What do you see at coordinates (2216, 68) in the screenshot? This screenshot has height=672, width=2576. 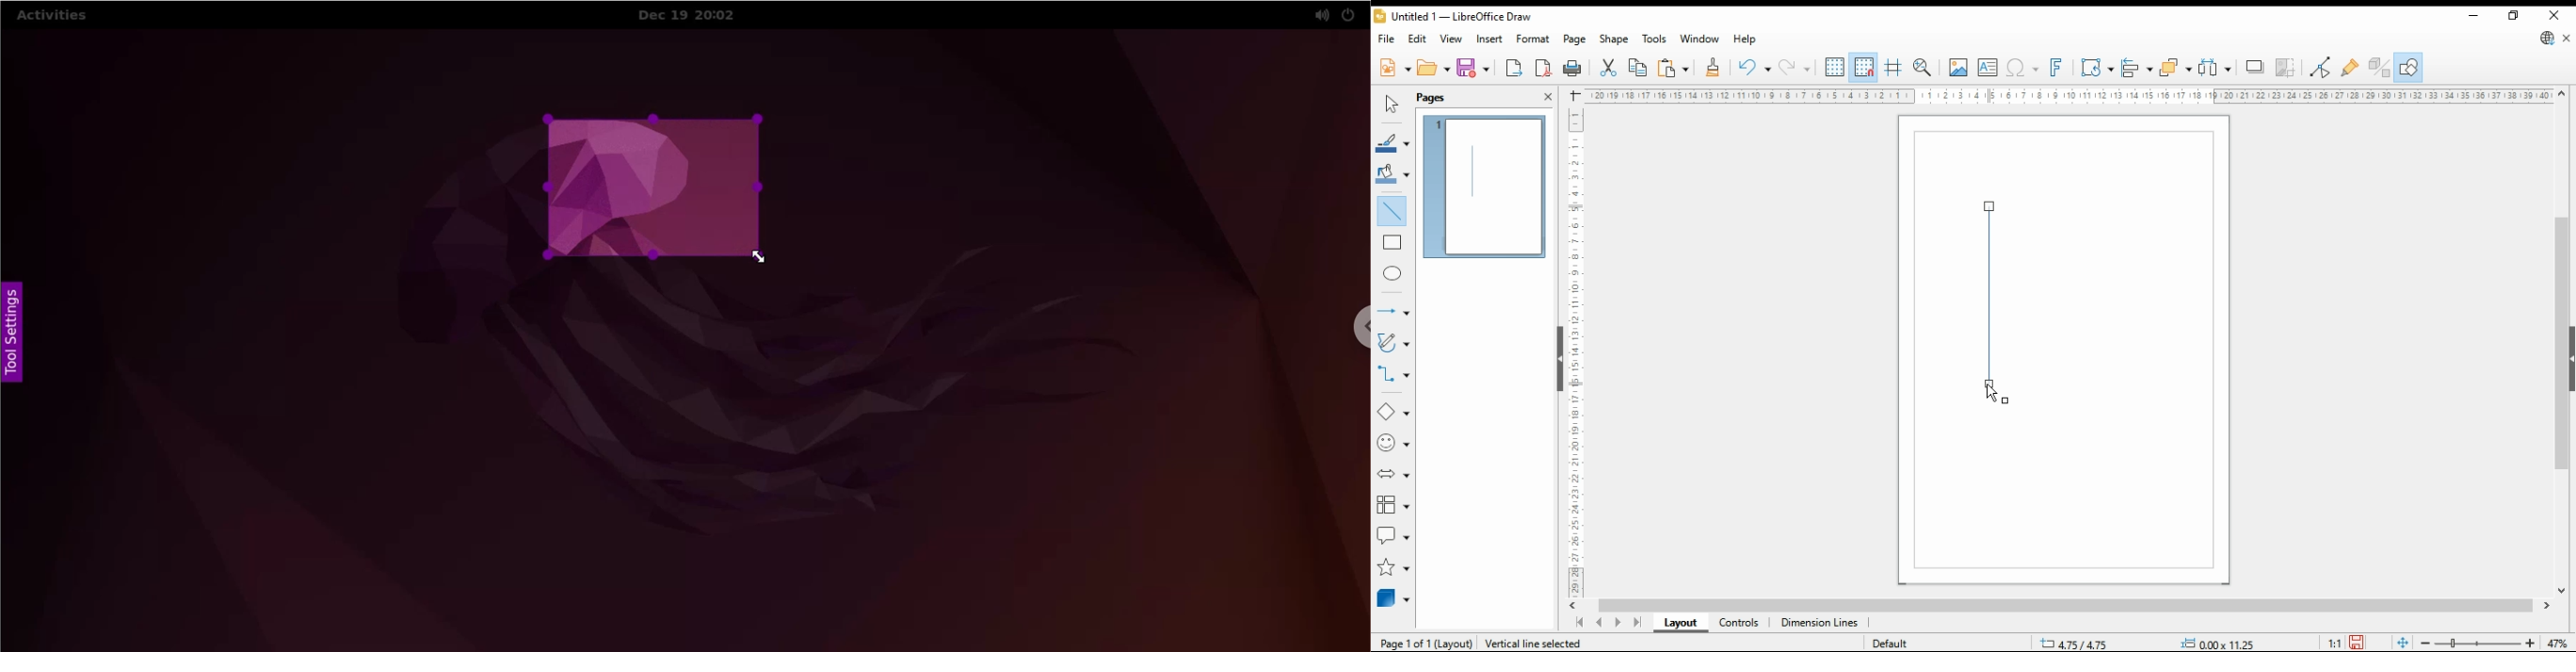 I see `select at least three objects to distribute` at bounding box center [2216, 68].